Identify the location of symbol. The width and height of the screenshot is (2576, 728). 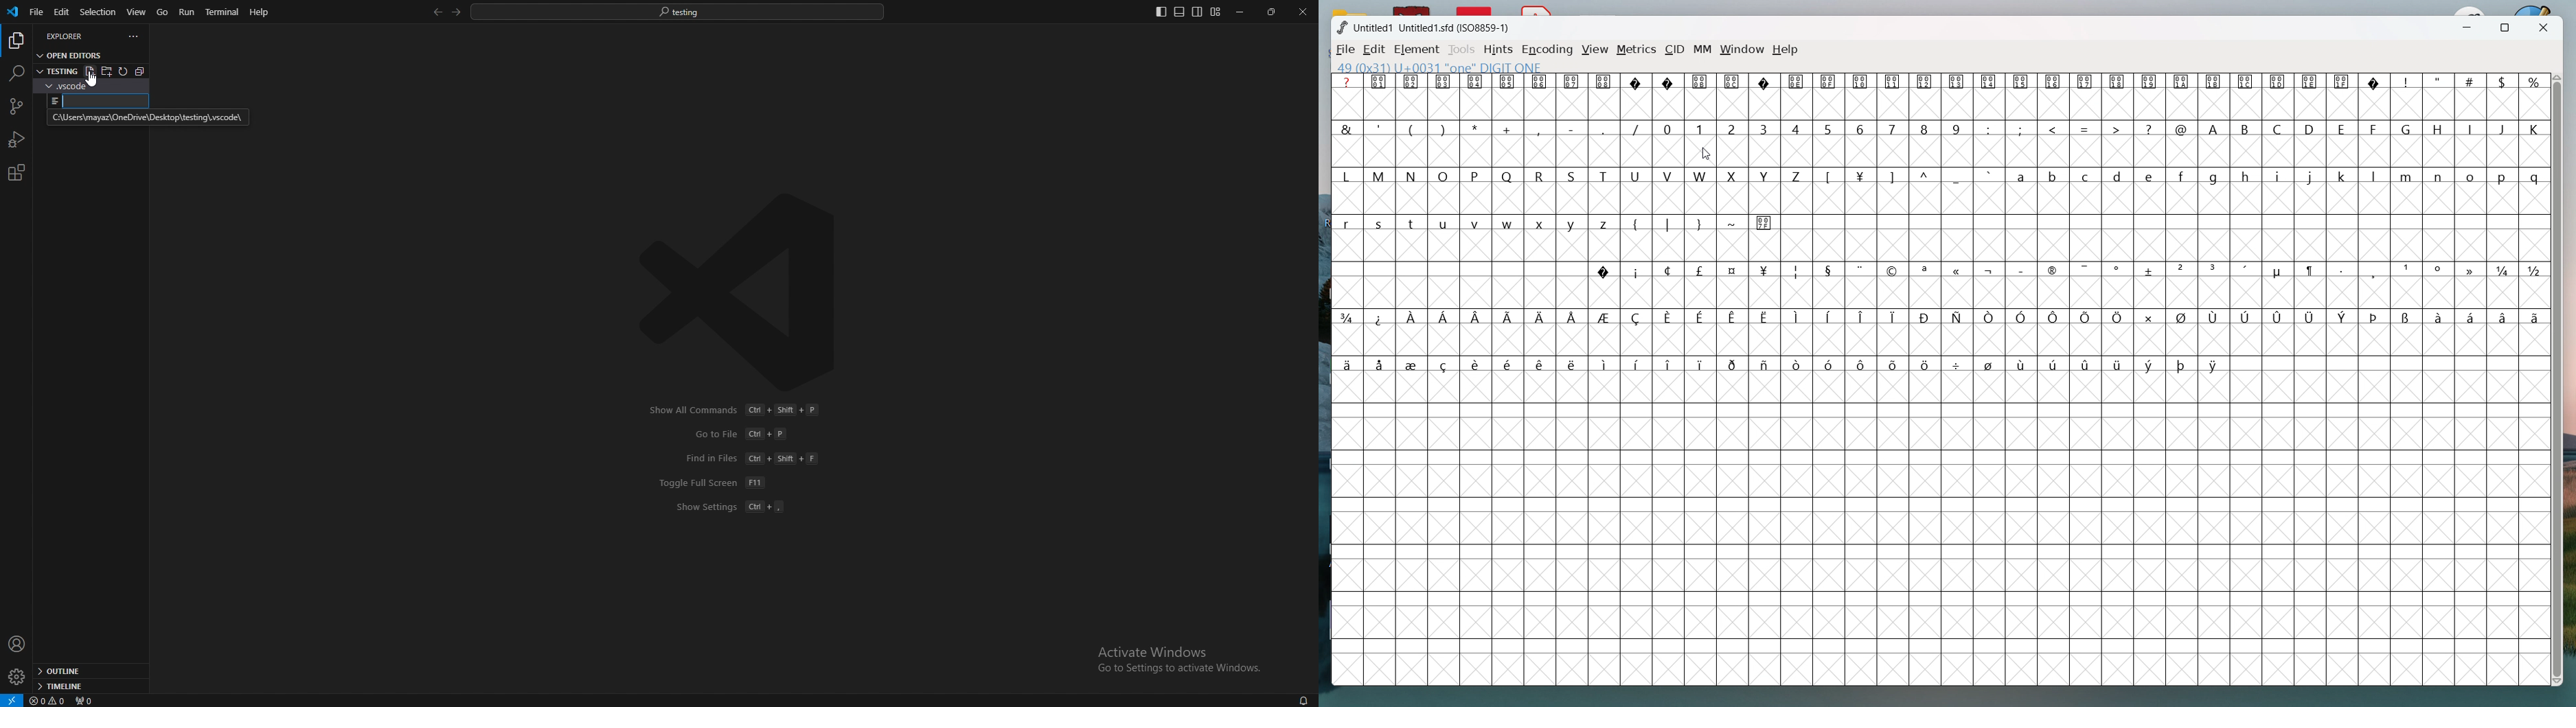
(1638, 81).